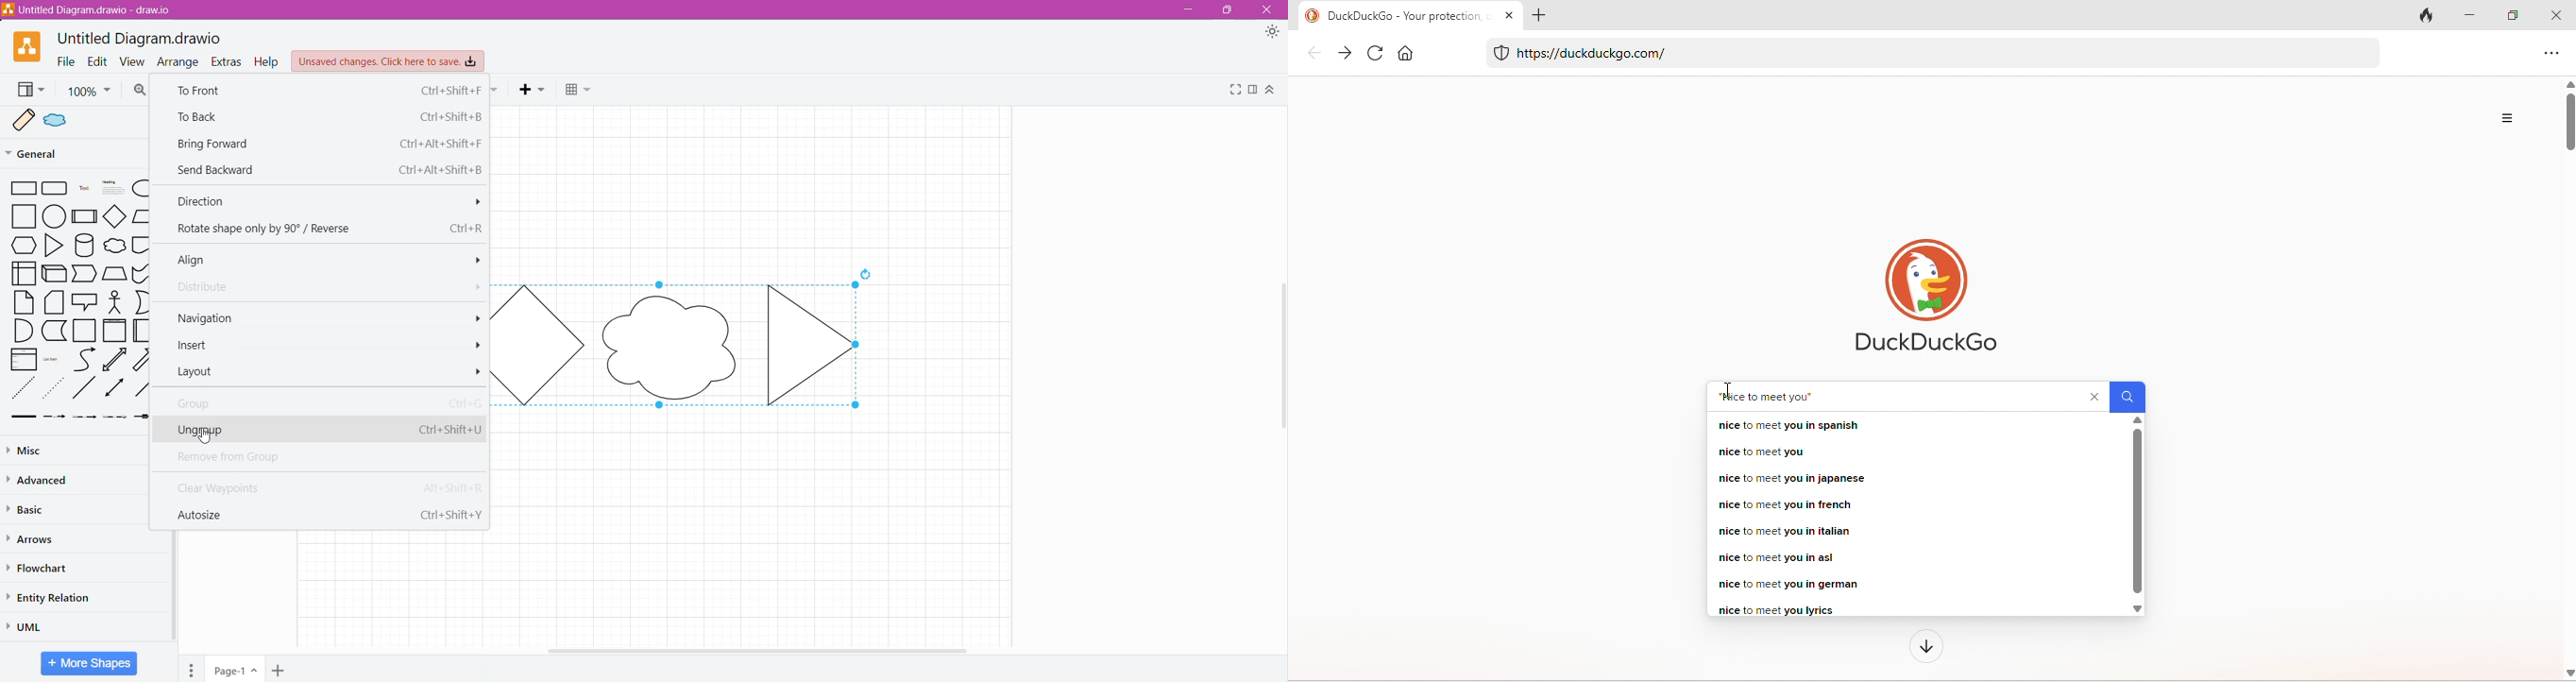 Image resolution: width=2576 pixels, height=700 pixels. I want to click on nice to meet you in spanish, so click(1788, 425).